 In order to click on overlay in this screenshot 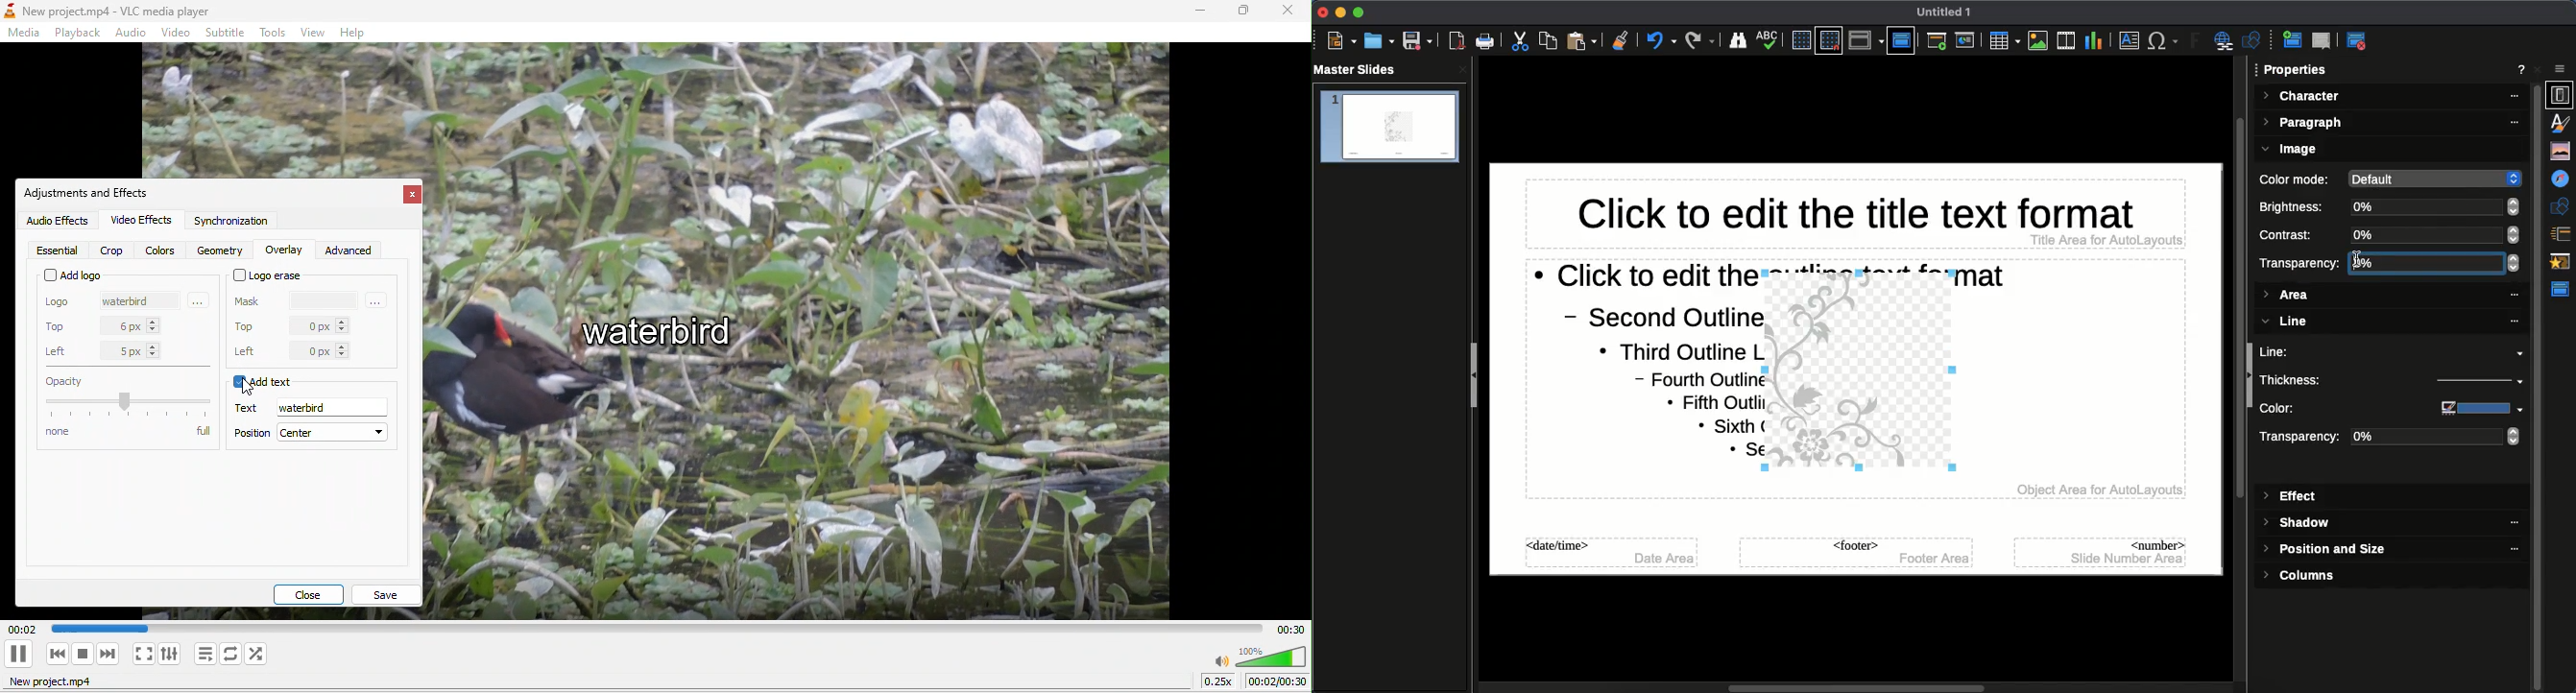, I will do `click(280, 251)`.